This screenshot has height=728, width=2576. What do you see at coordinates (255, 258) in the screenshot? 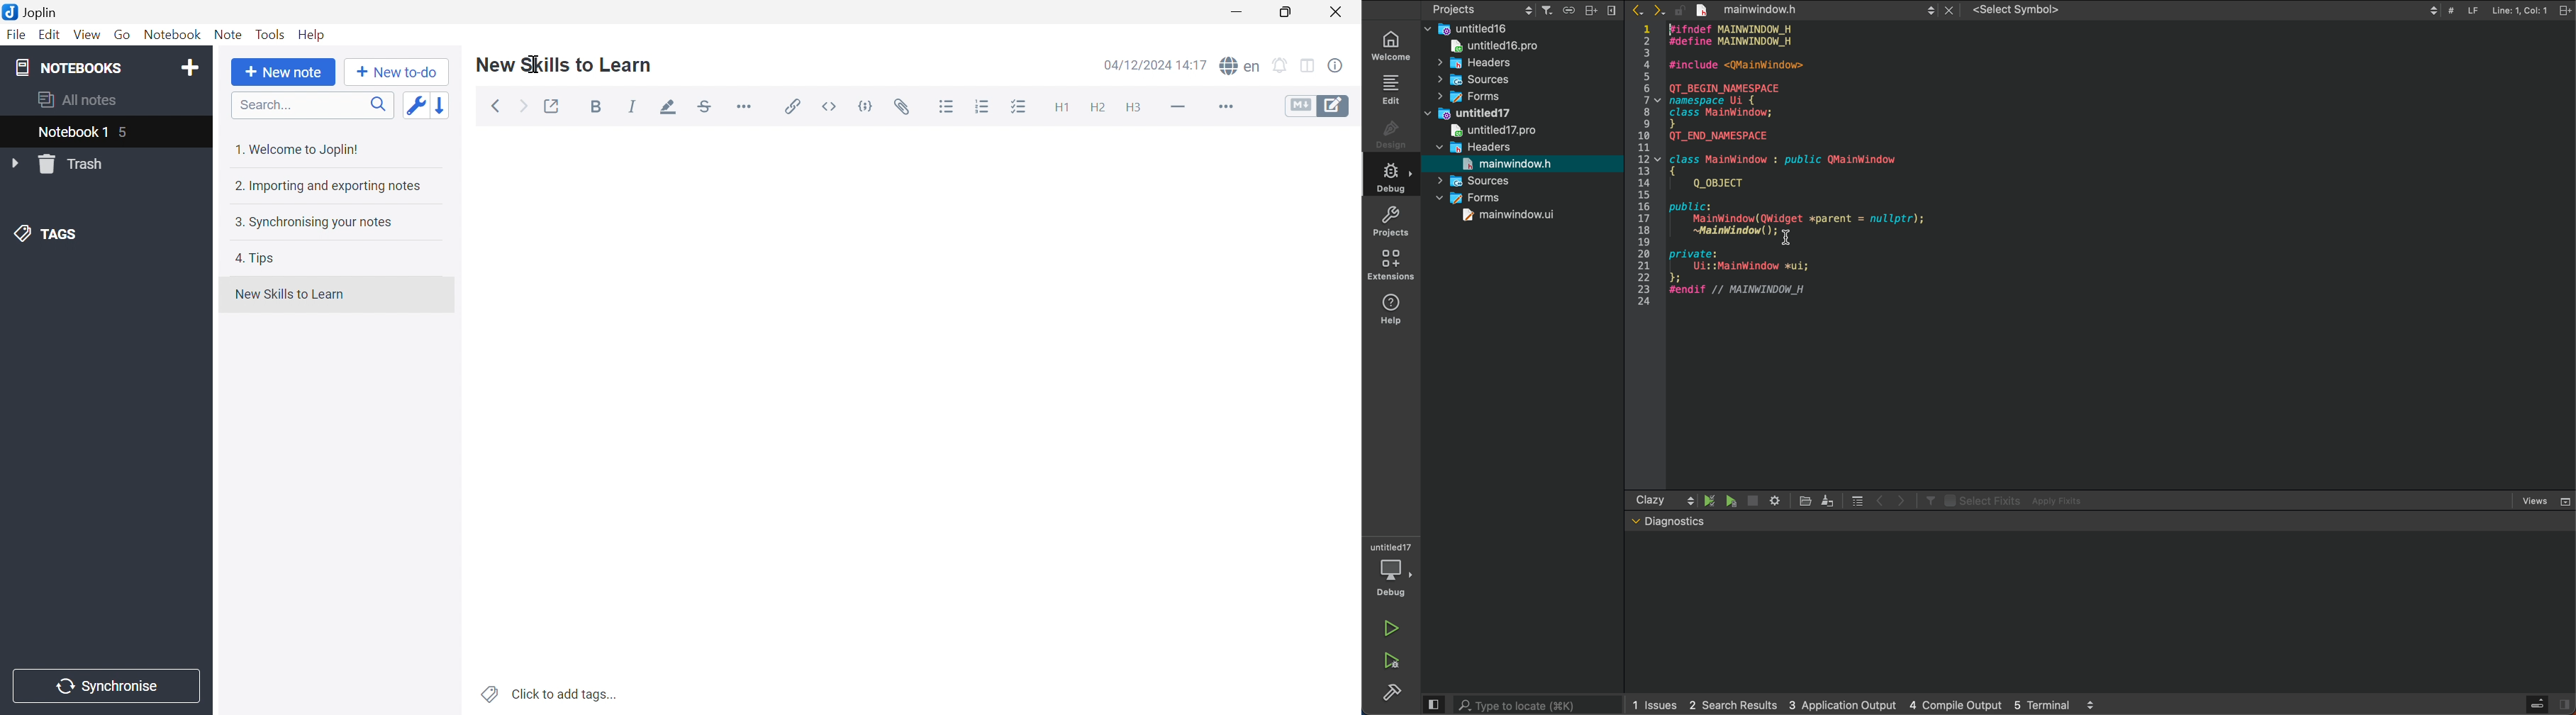
I see `4. Tips` at bounding box center [255, 258].